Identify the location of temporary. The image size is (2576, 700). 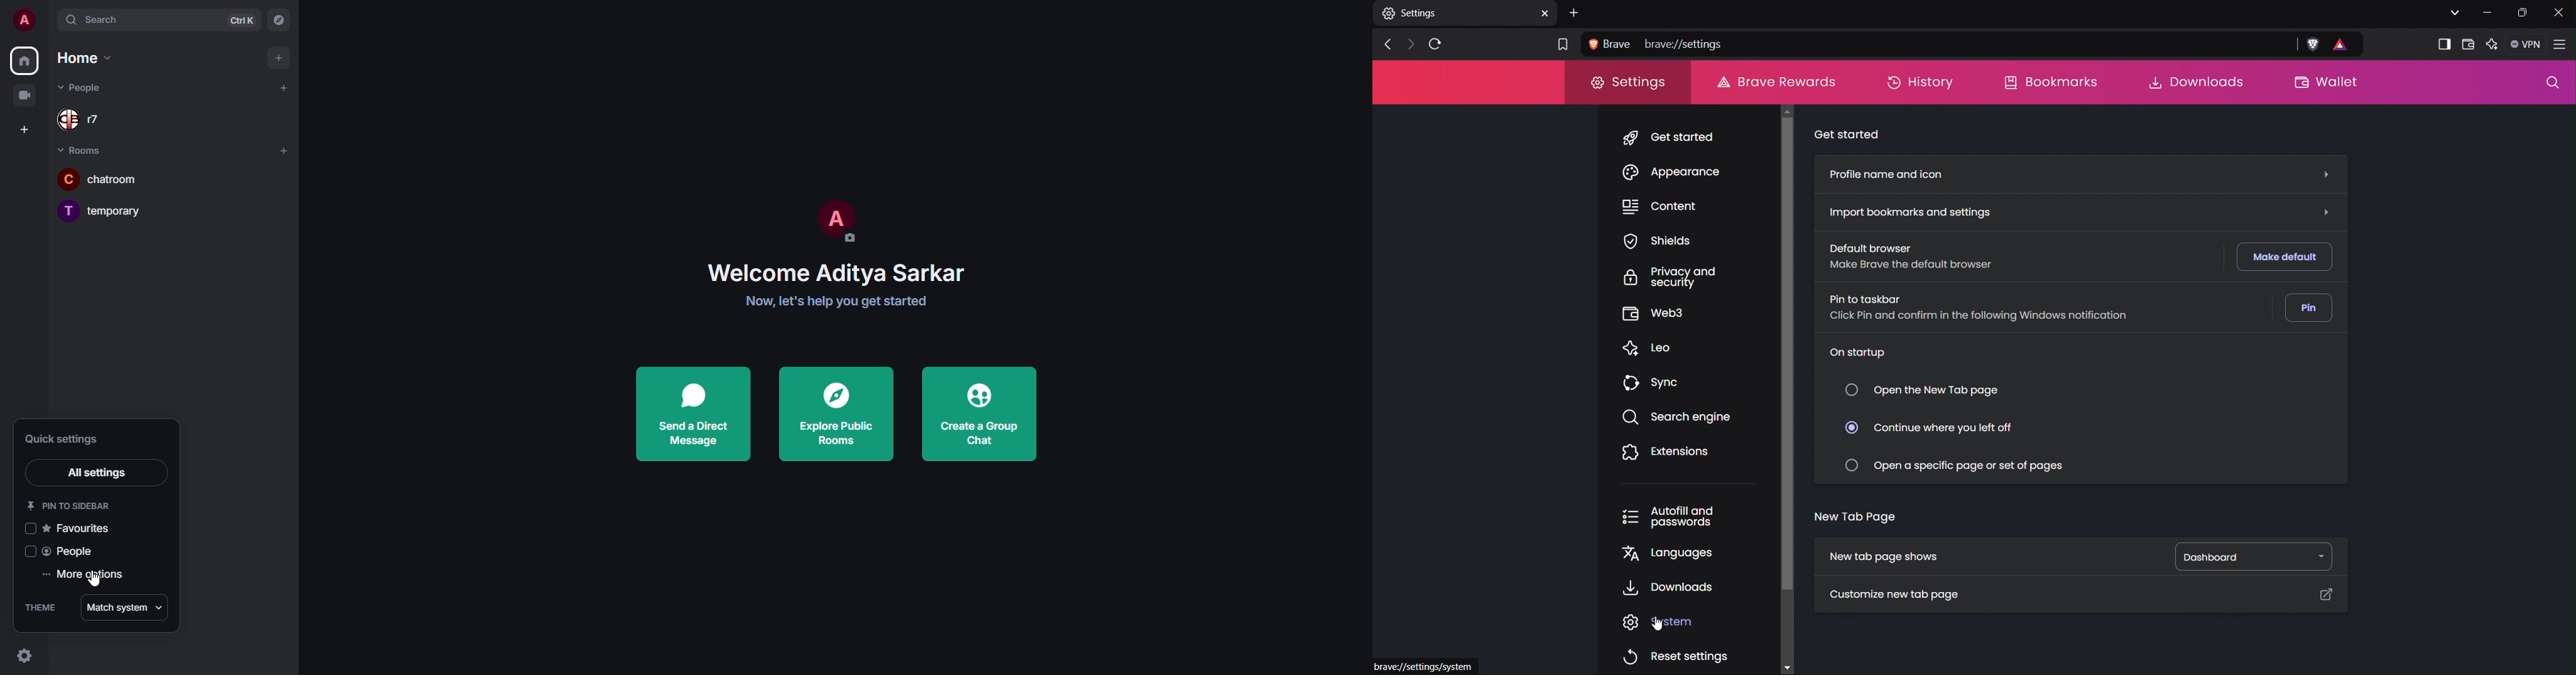
(101, 210).